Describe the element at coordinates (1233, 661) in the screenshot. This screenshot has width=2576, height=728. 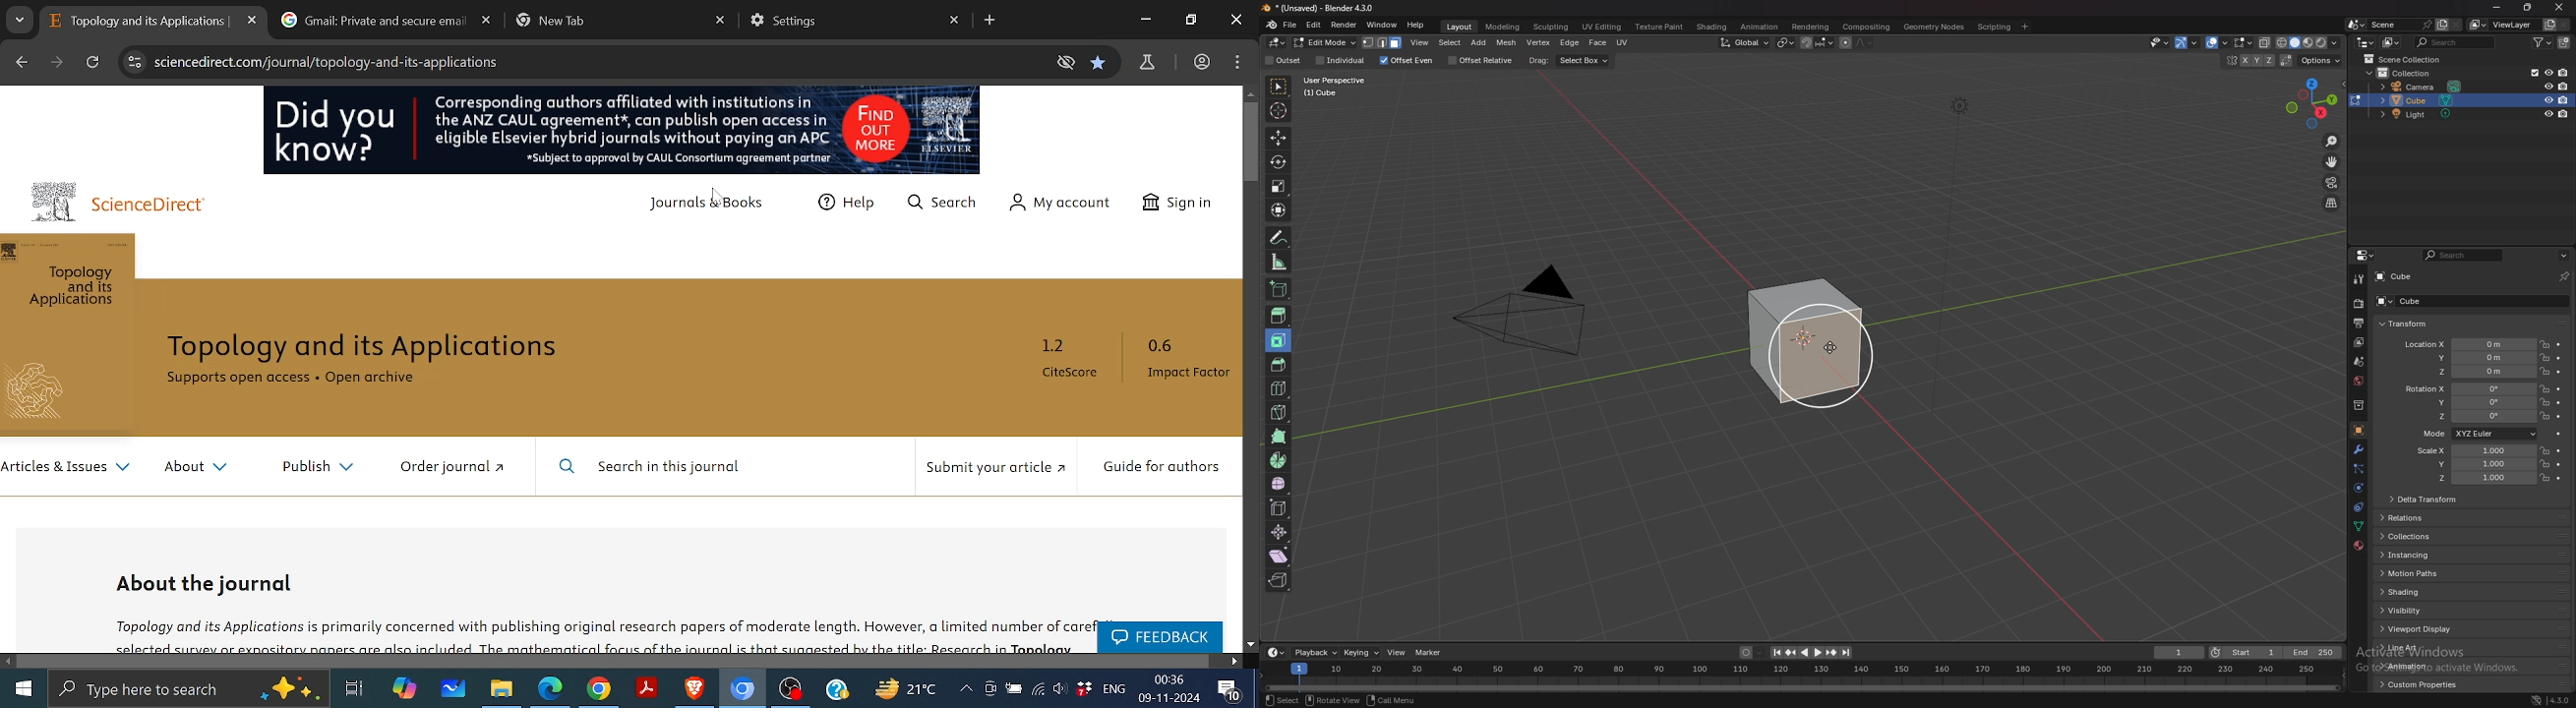
I see `move right` at that location.